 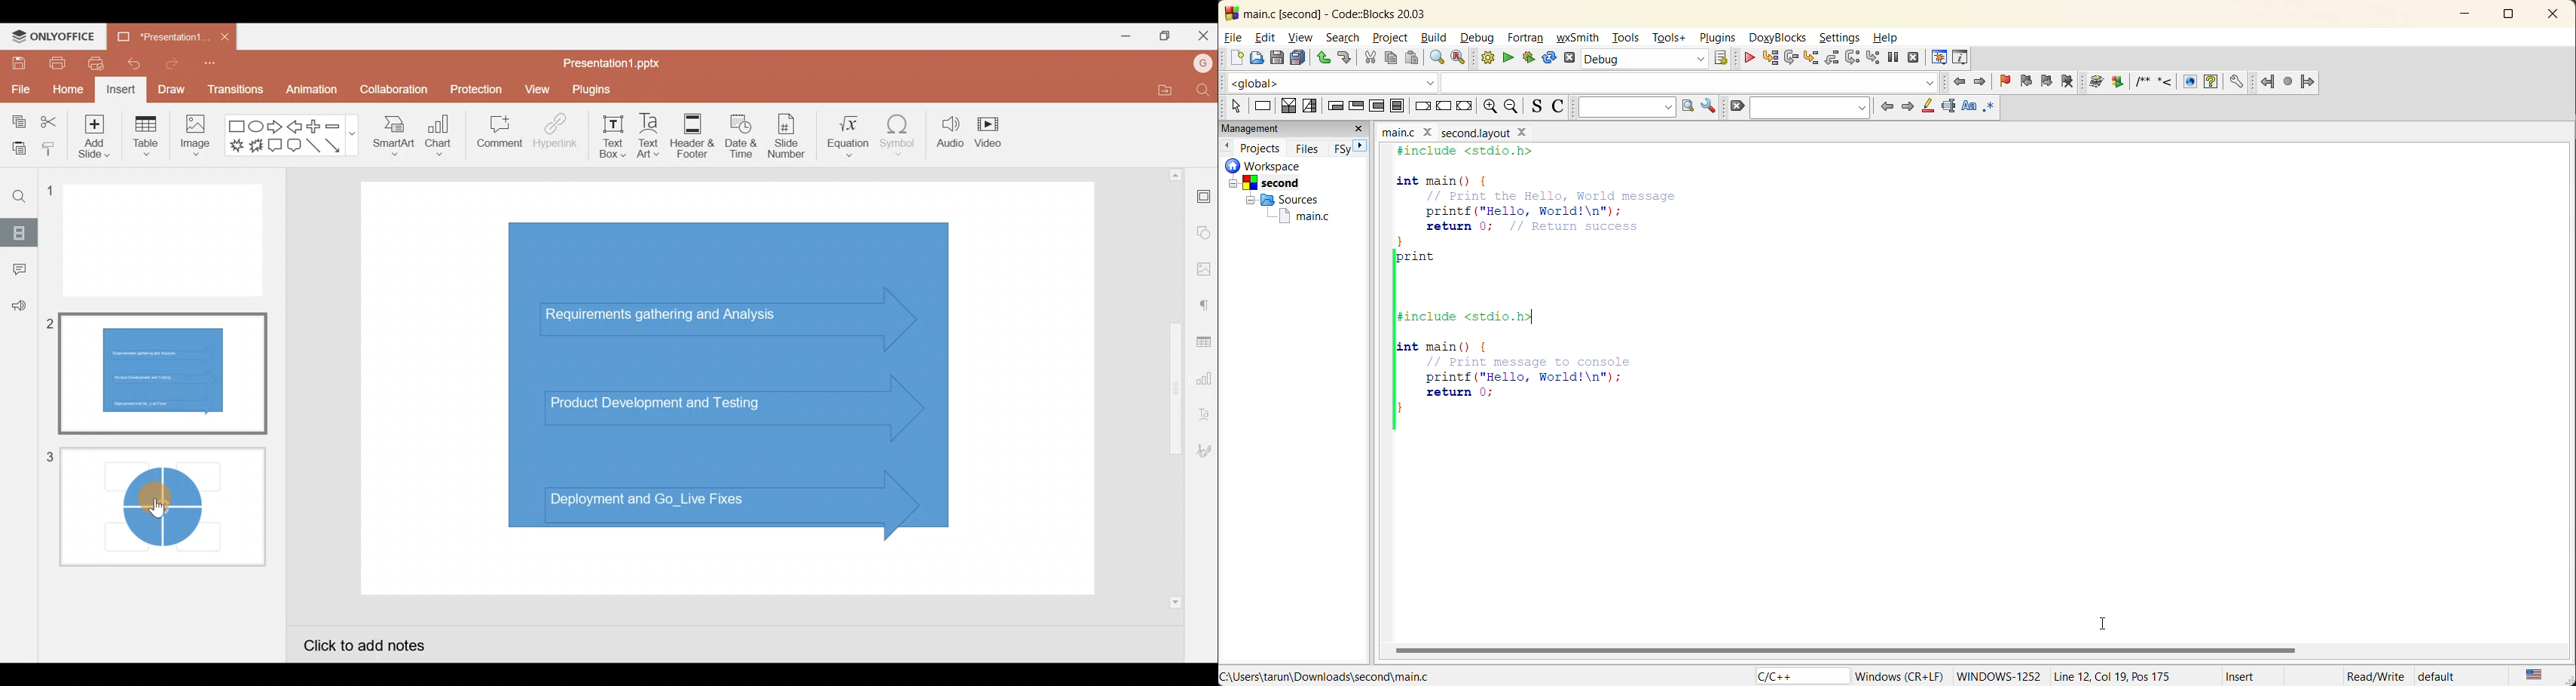 What do you see at coordinates (1203, 419) in the screenshot?
I see `Text Art settings` at bounding box center [1203, 419].